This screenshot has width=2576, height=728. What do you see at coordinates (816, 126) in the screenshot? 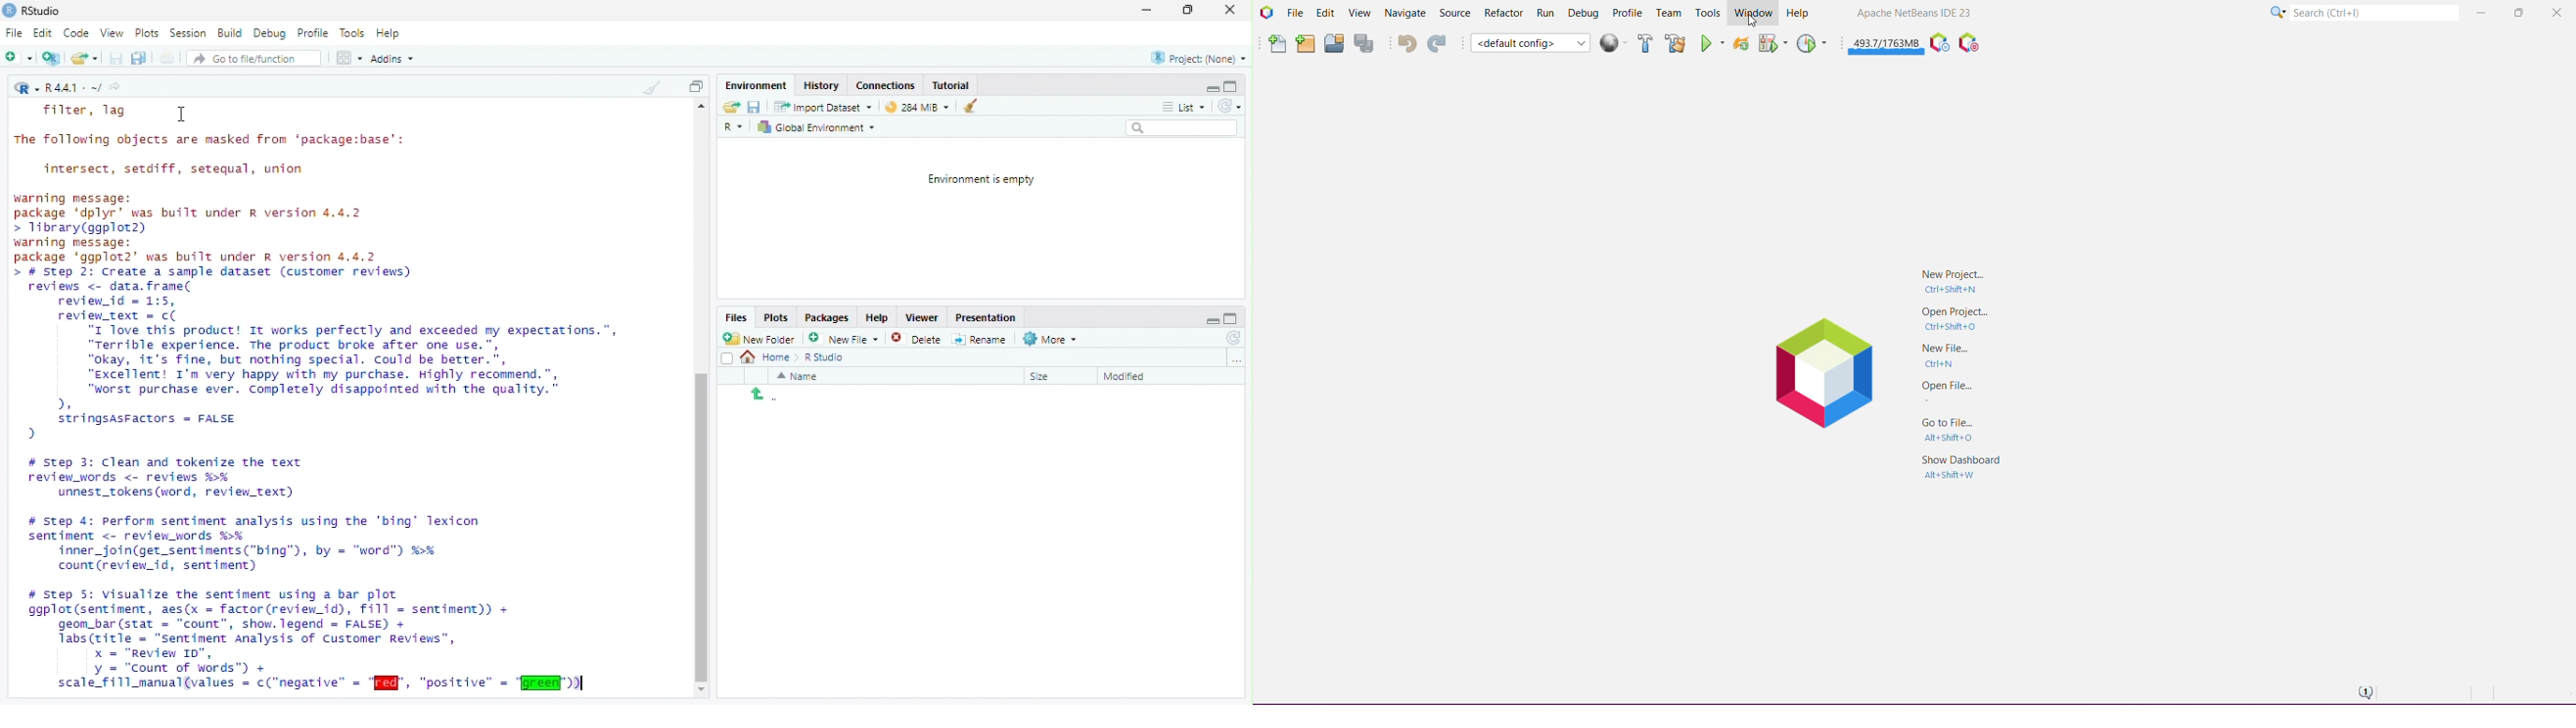
I see `Global Environment` at bounding box center [816, 126].